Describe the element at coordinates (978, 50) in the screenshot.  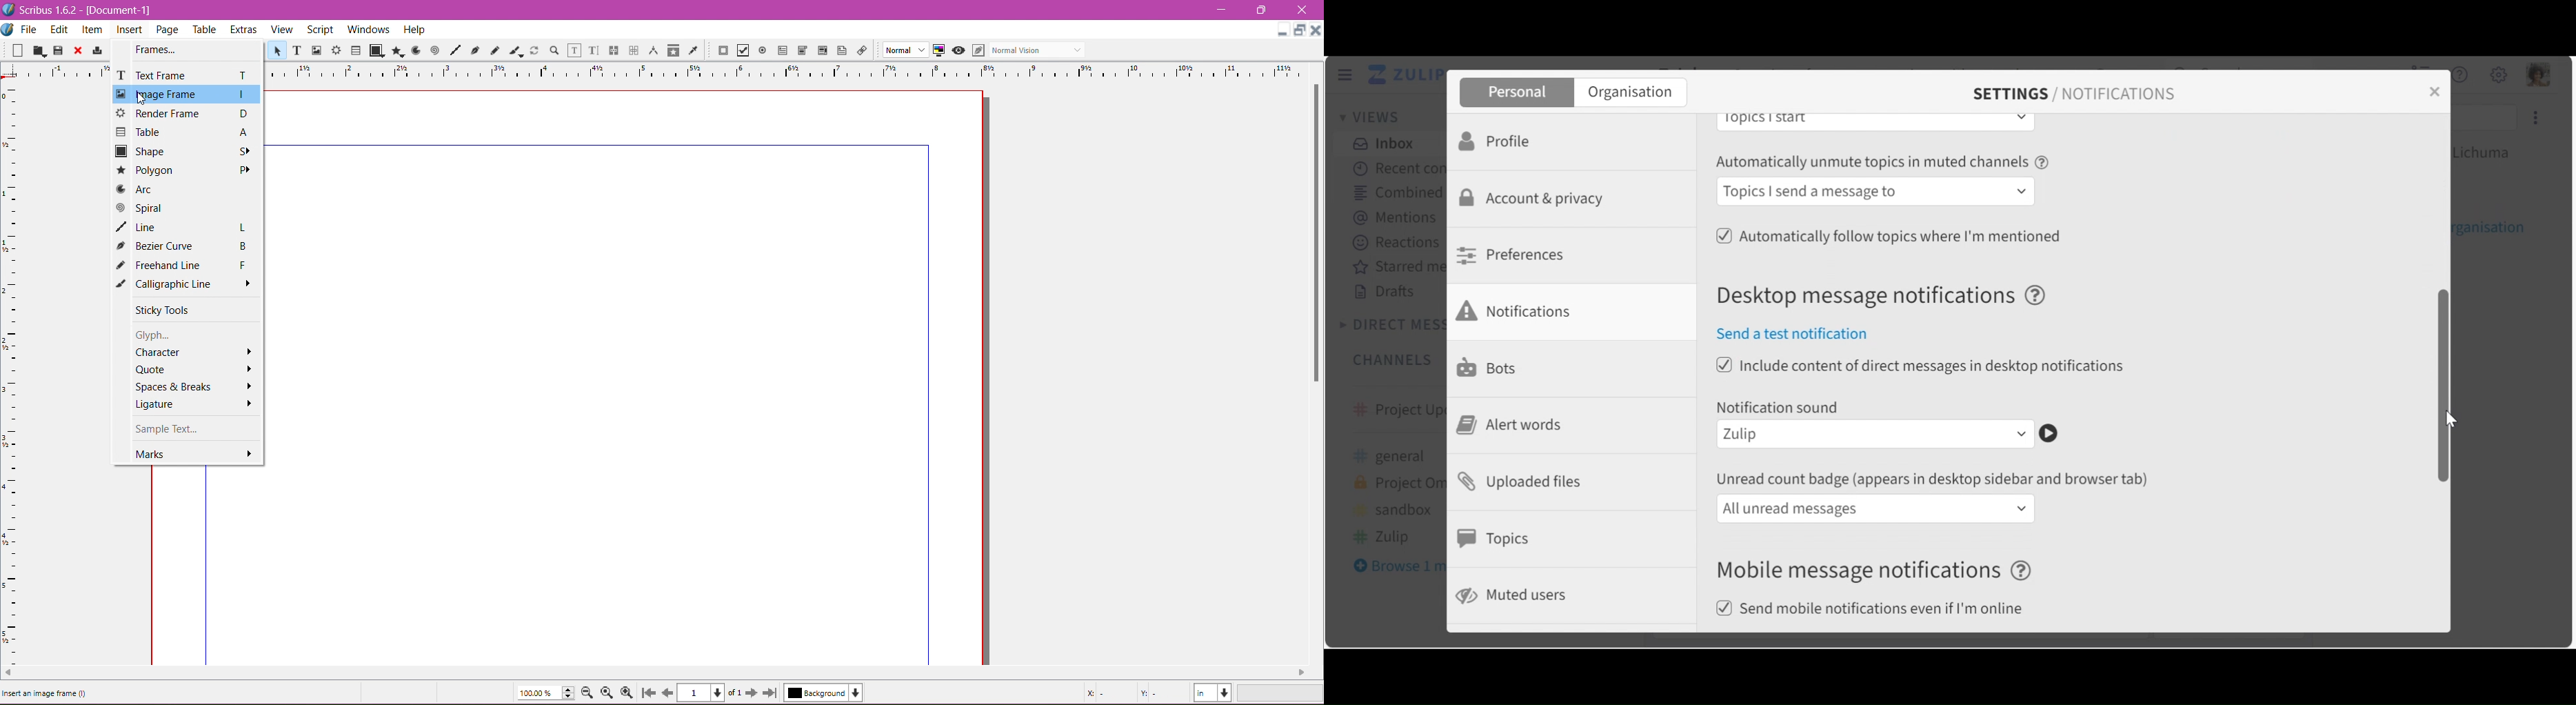
I see `Edit in Preview Mode` at that location.